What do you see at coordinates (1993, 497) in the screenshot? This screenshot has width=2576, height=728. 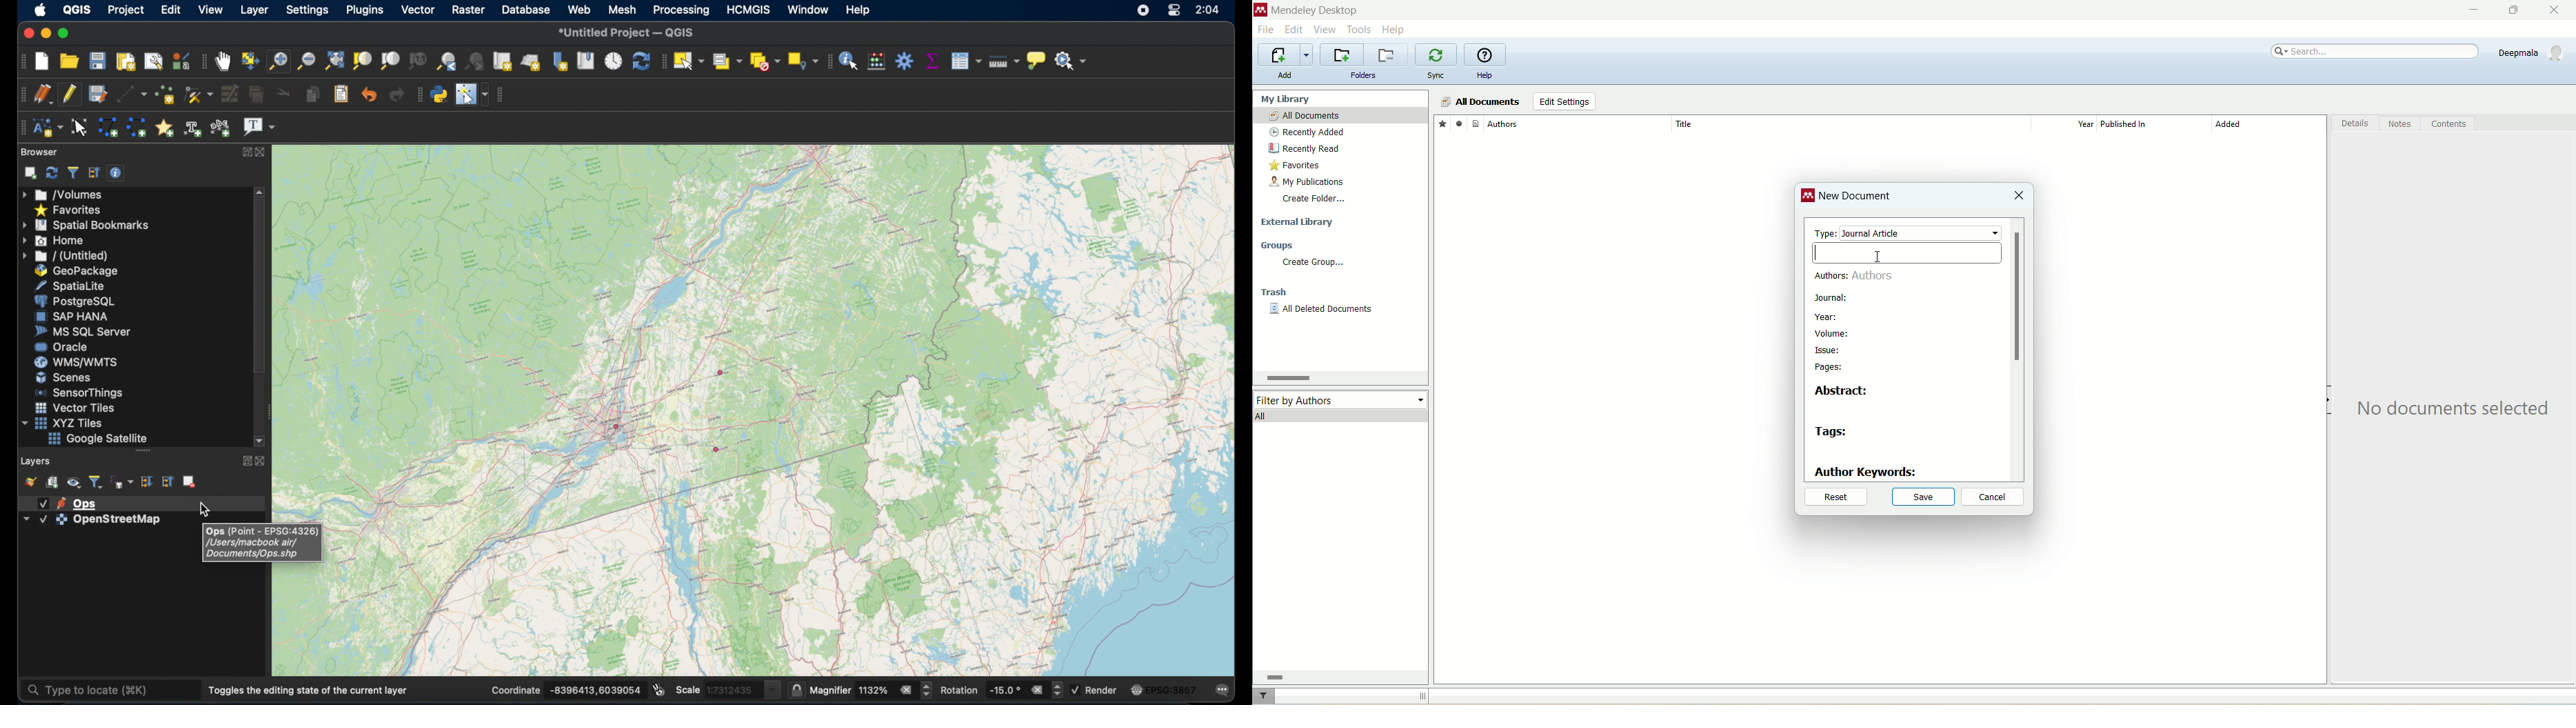 I see `cancel` at bounding box center [1993, 497].